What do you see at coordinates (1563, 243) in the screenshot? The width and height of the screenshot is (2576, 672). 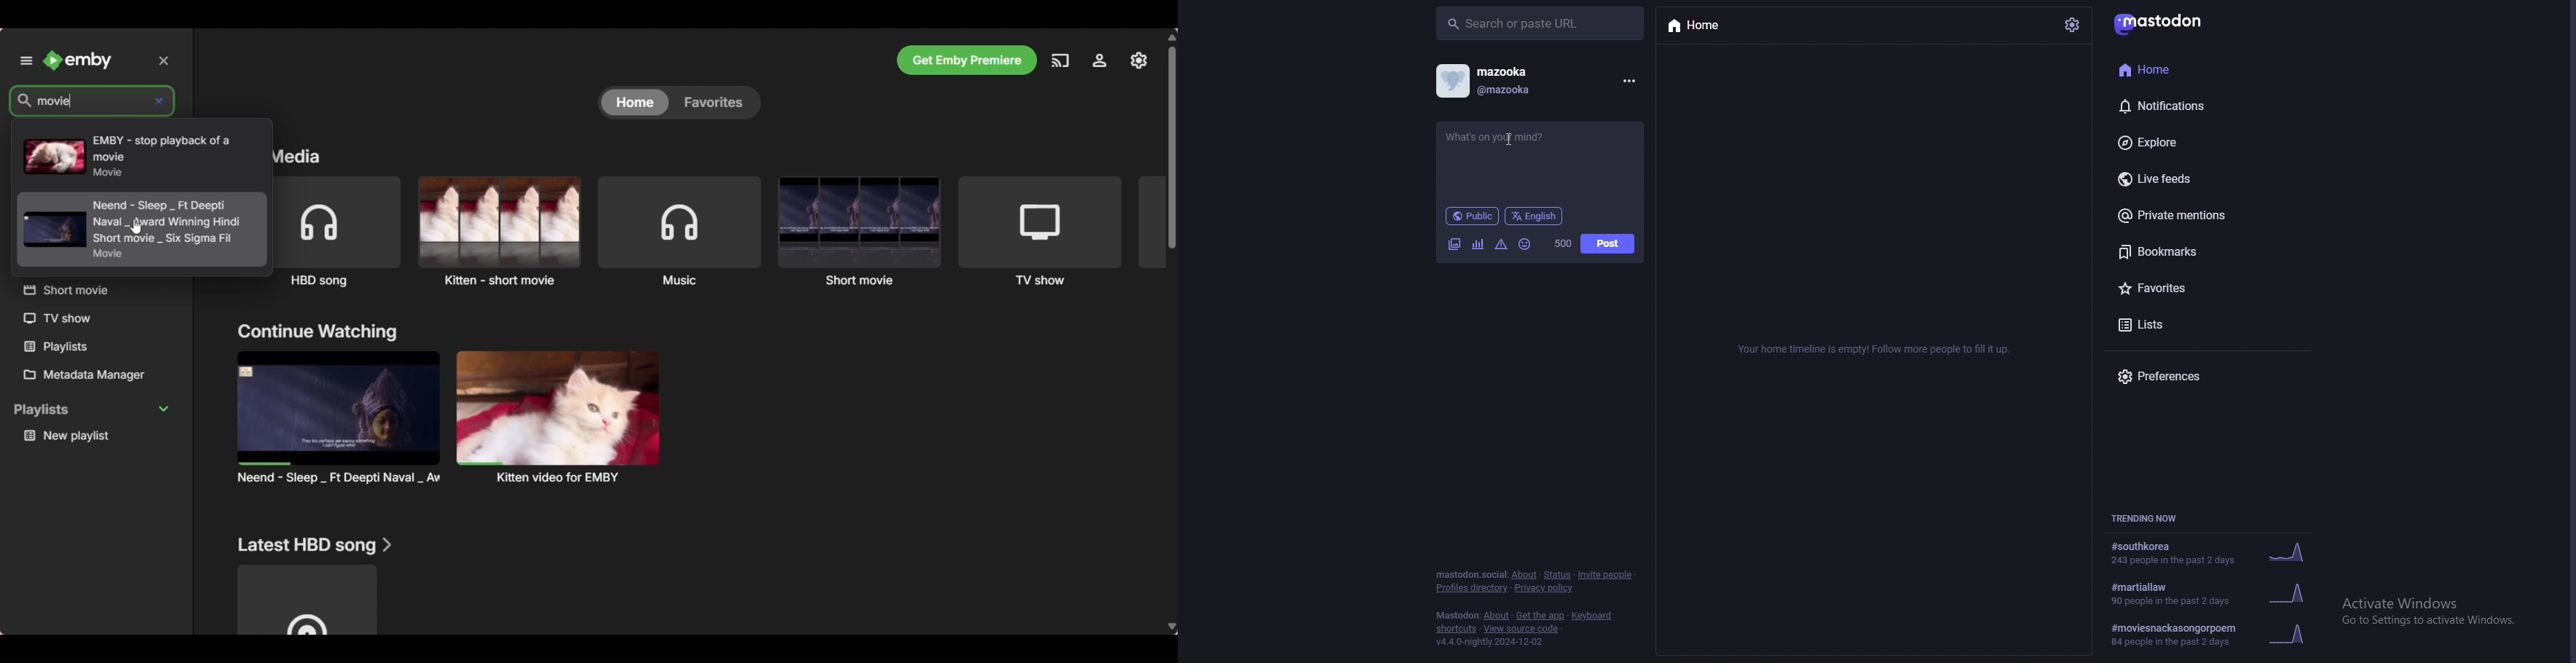 I see `word count` at bounding box center [1563, 243].